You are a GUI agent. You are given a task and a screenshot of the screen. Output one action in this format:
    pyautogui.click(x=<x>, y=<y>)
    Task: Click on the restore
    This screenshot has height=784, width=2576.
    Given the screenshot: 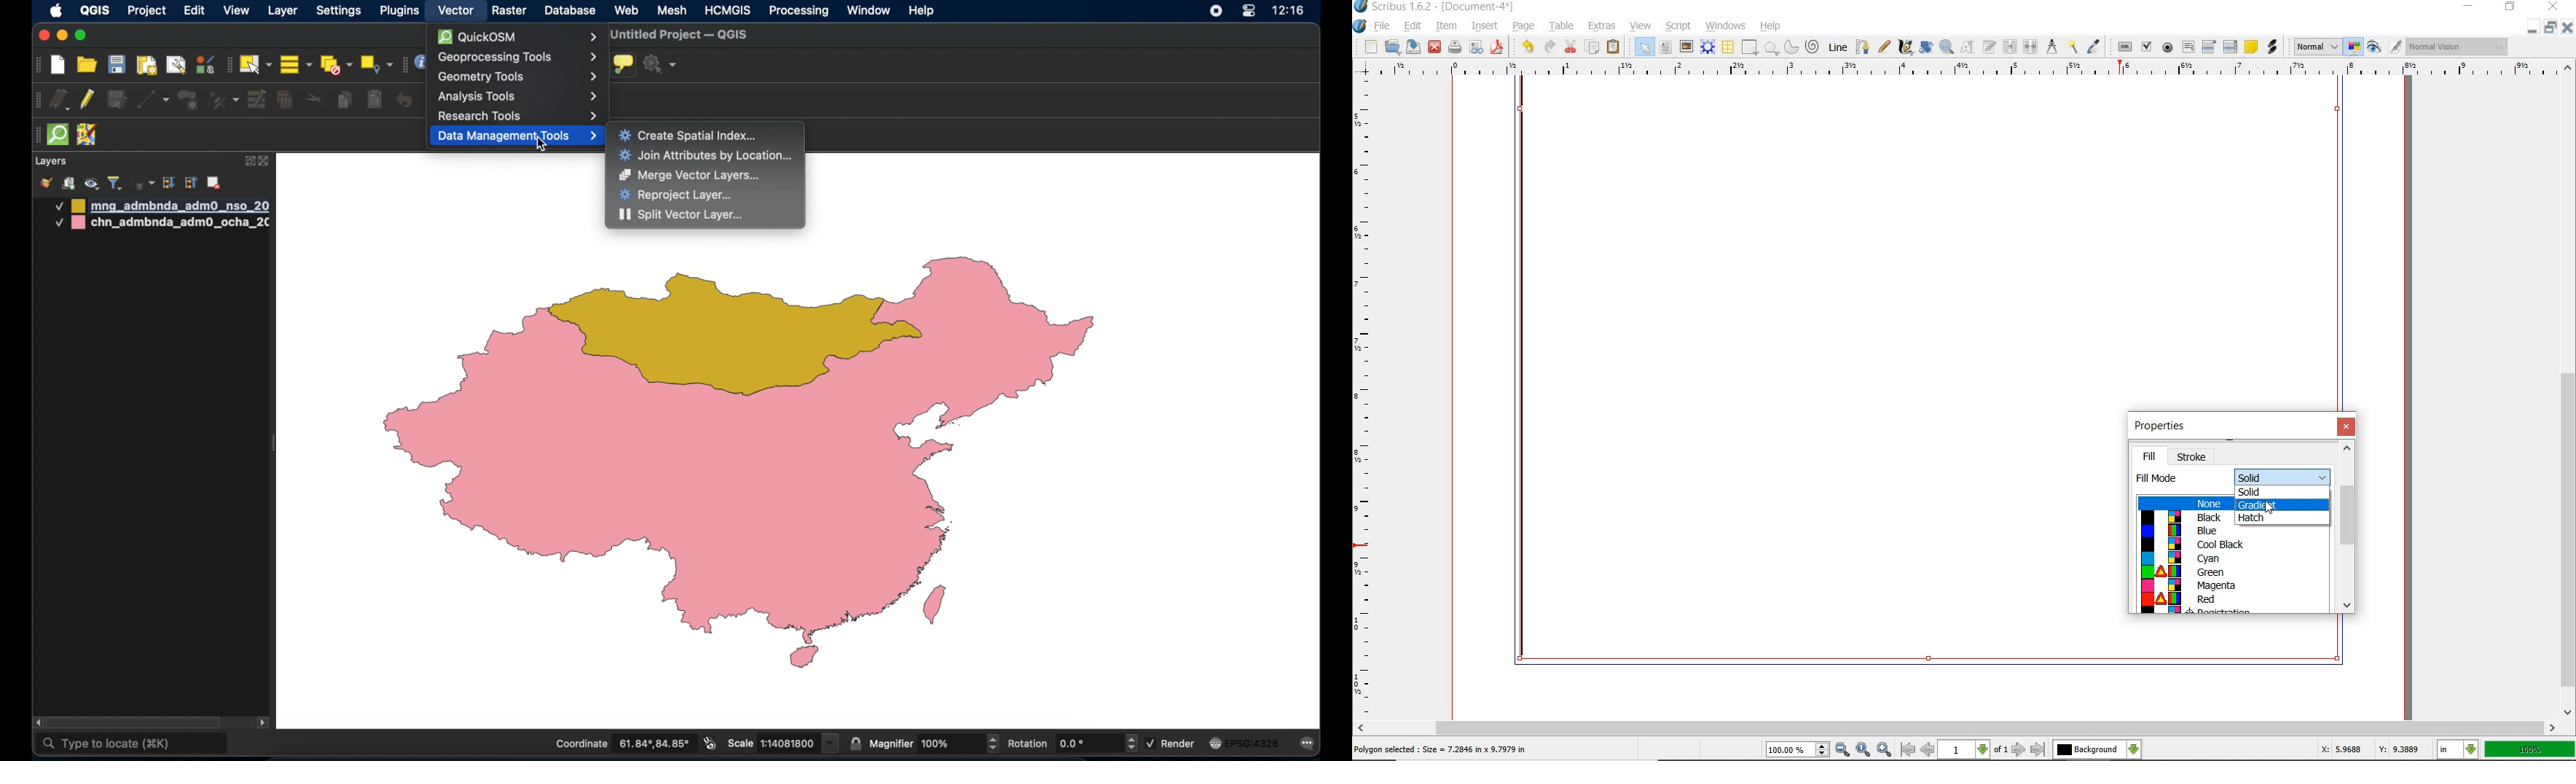 What is the action you would take?
    pyautogui.click(x=2510, y=8)
    